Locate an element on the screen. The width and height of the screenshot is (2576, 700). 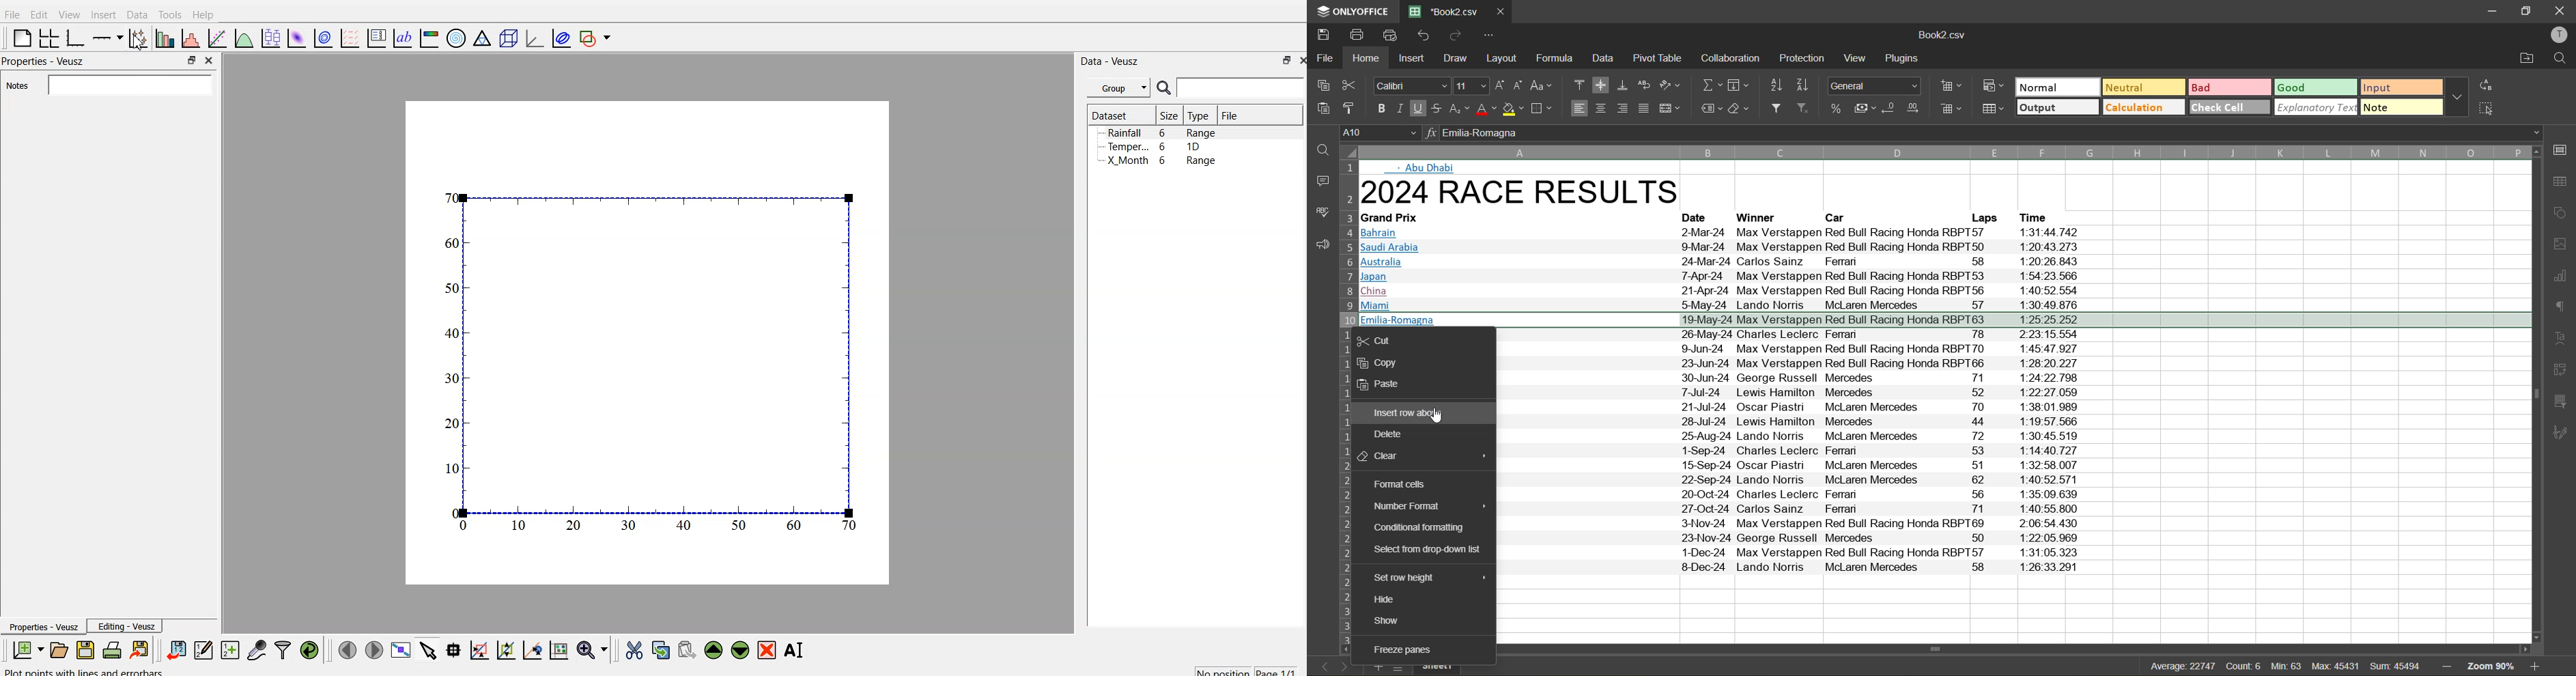
freeze panes is located at coordinates (1407, 646).